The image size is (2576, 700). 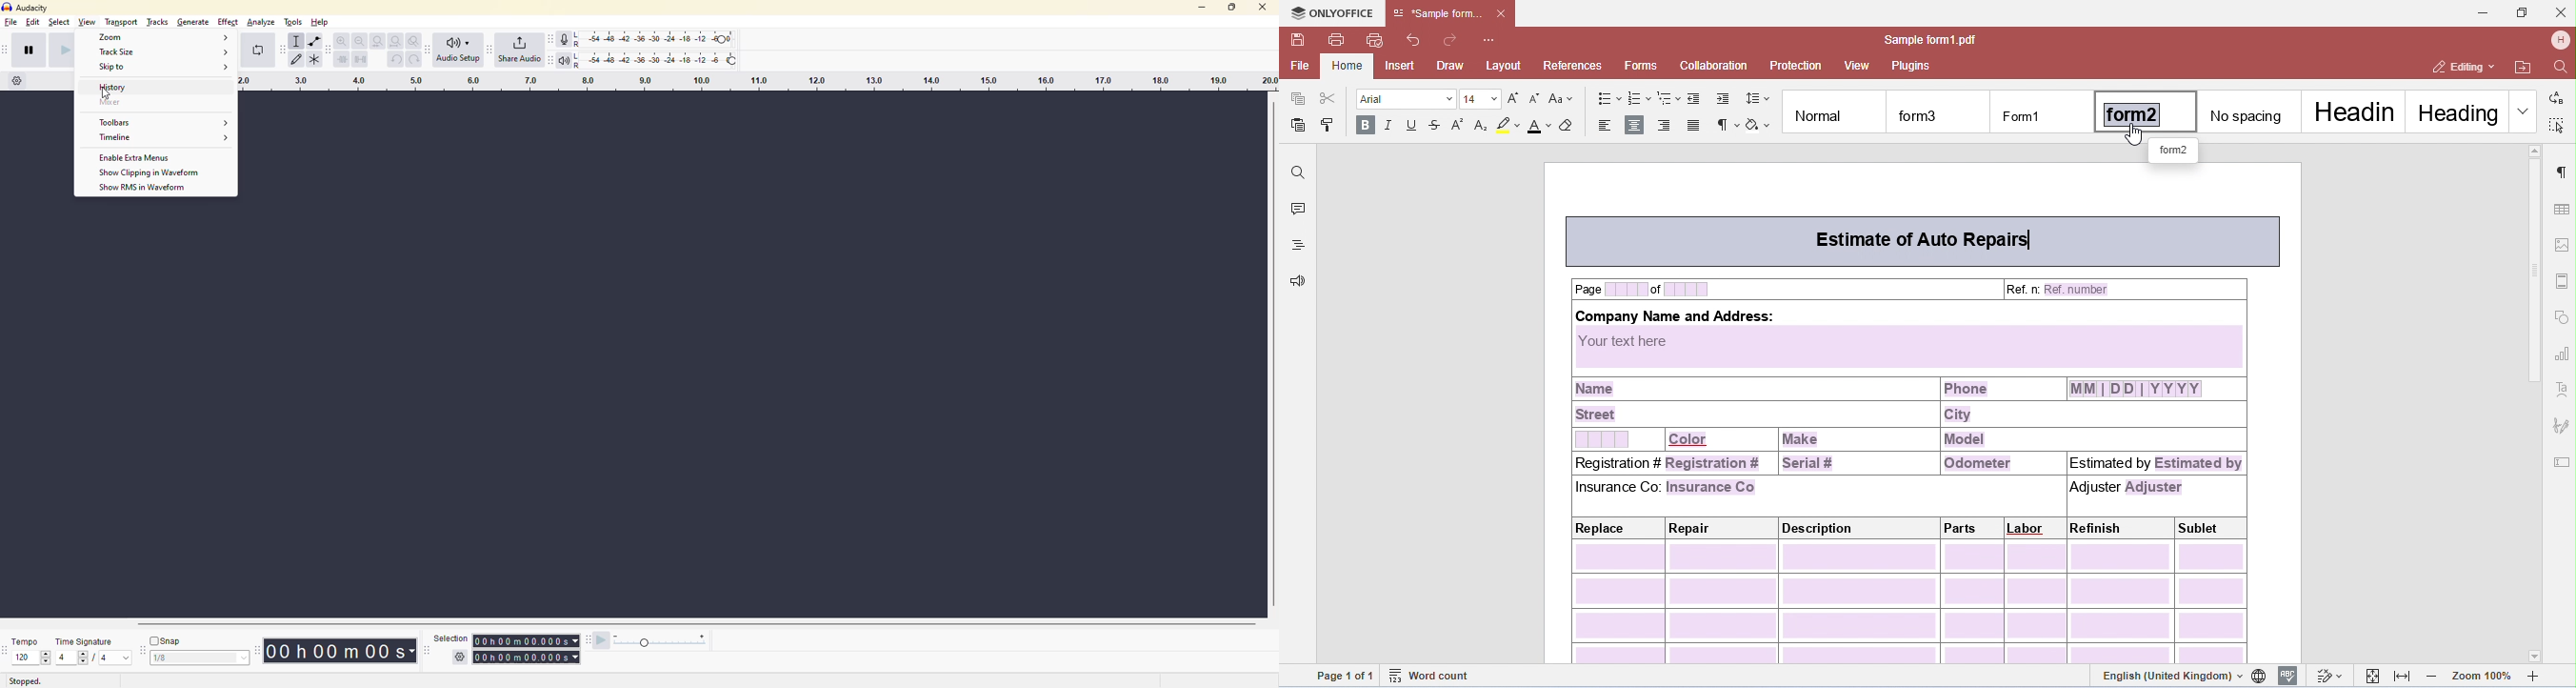 What do you see at coordinates (227, 23) in the screenshot?
I see `effect` at bounding box center [227, 23].